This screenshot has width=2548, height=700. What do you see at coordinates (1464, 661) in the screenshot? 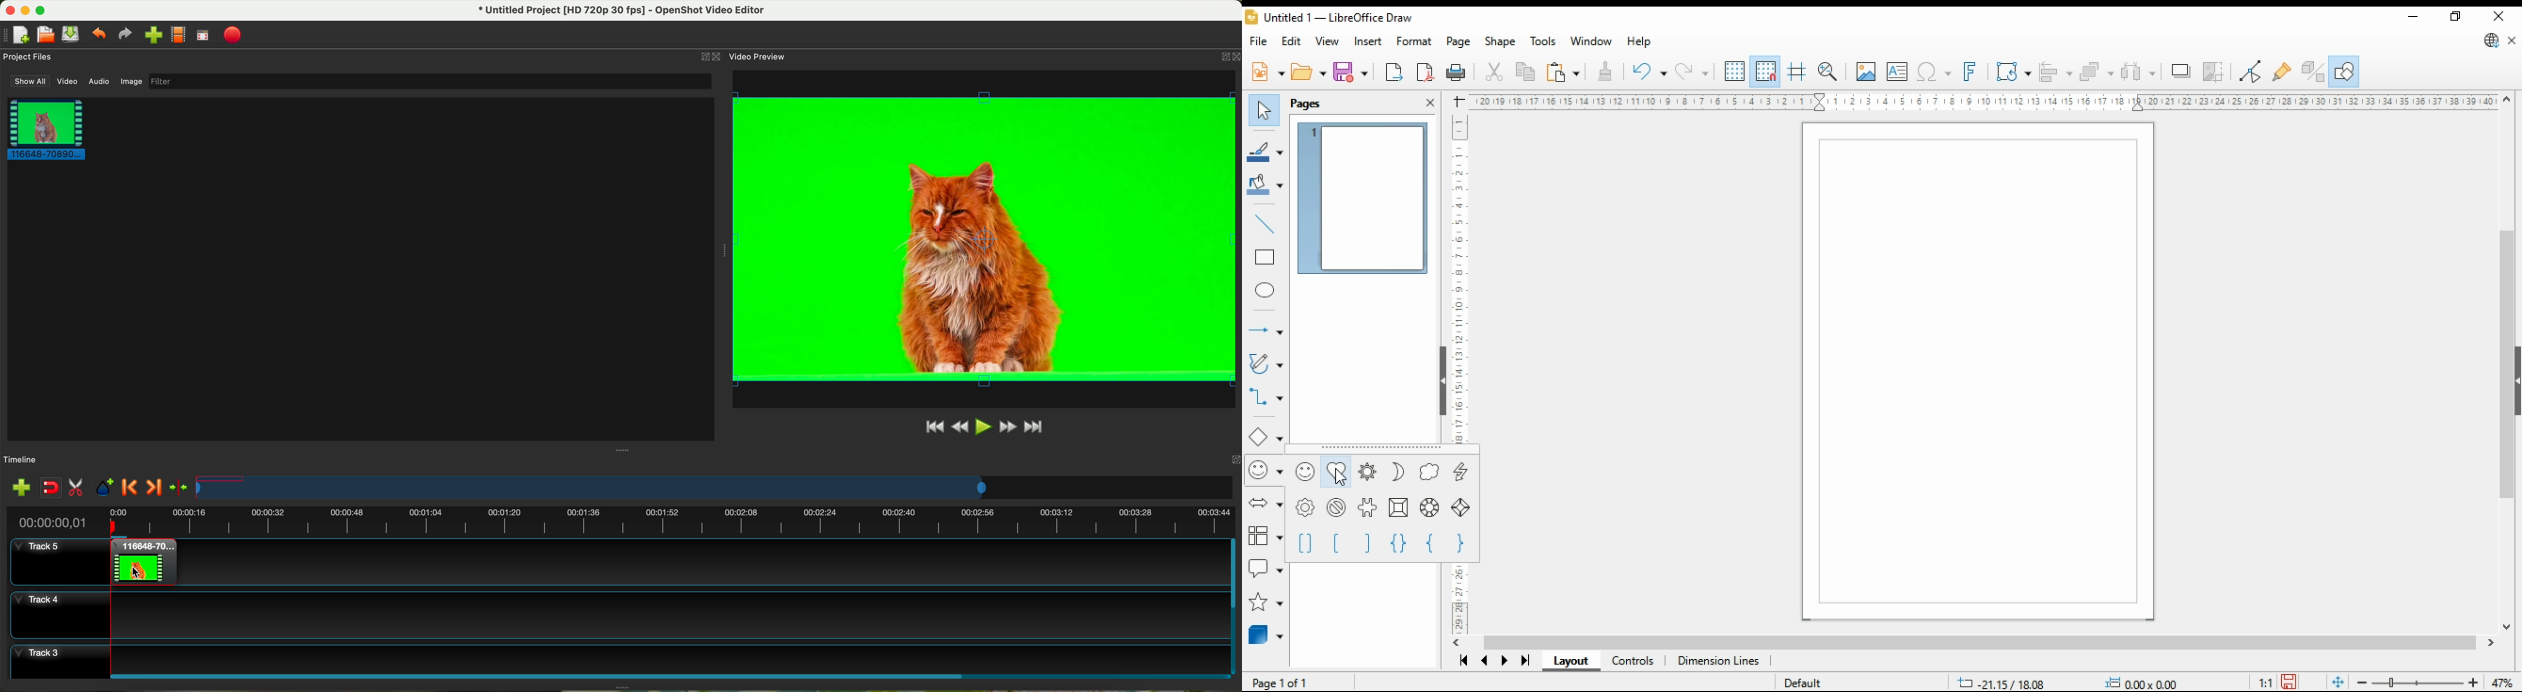
I see `first page` at bounding box center [1464, 661].